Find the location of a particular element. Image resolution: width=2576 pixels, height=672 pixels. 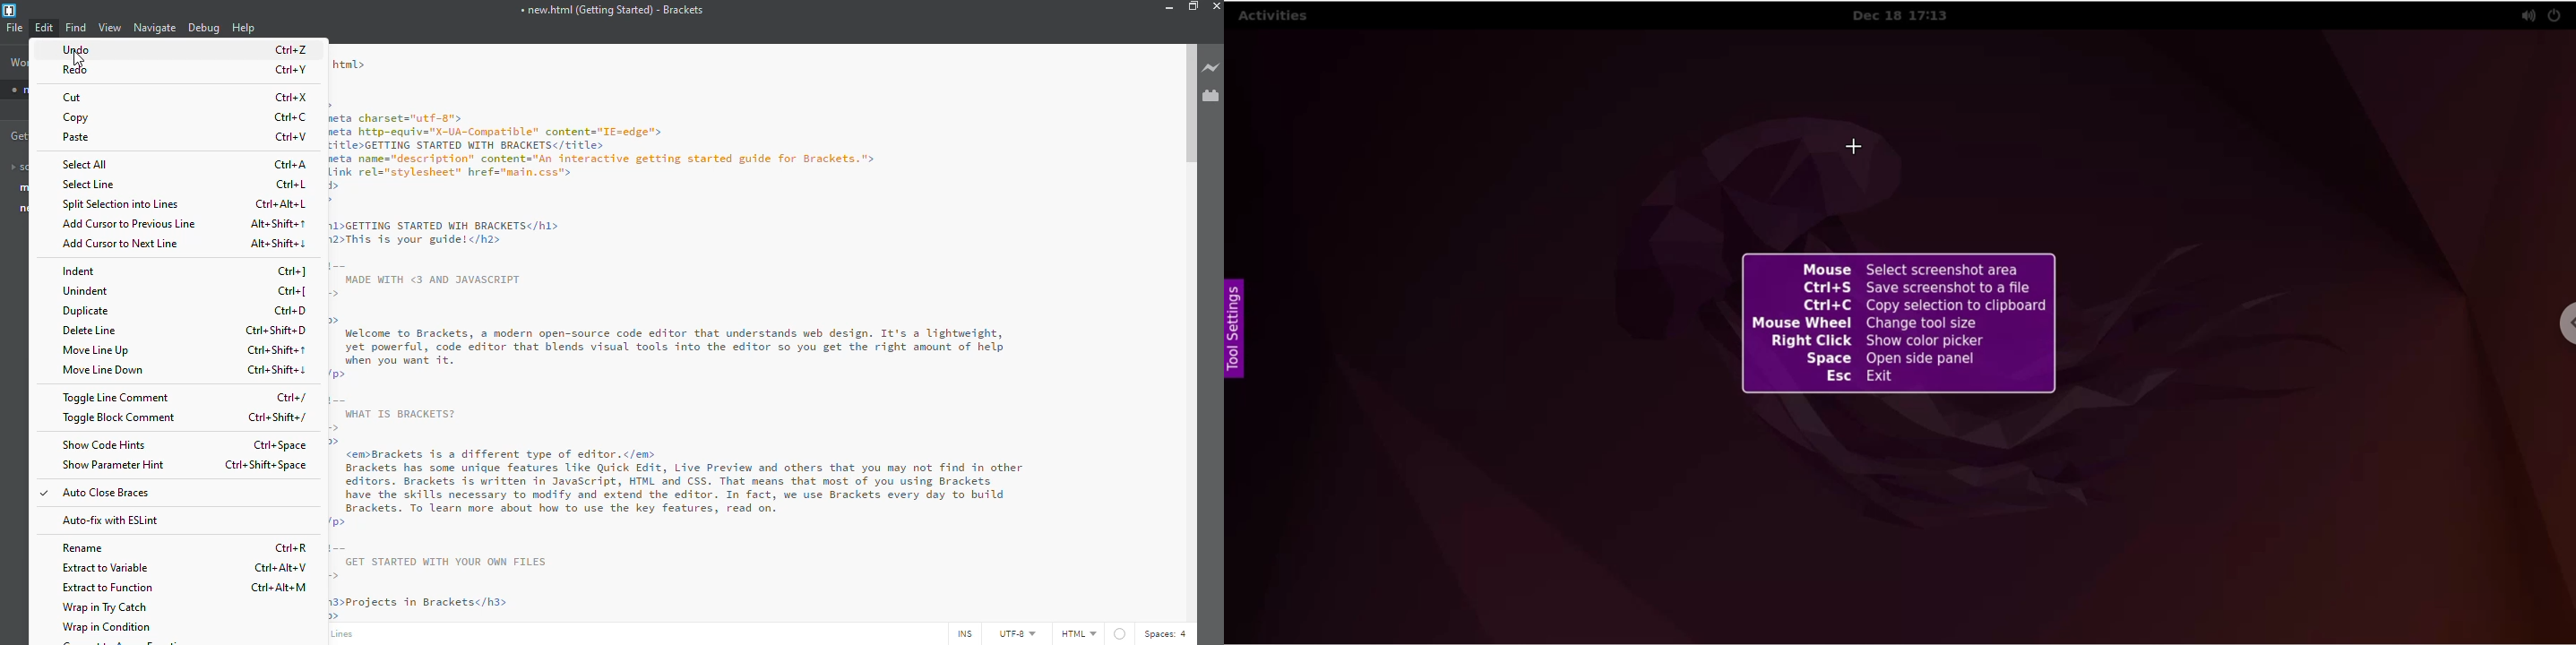

ctrl+l is located at coordinates (296, 185).